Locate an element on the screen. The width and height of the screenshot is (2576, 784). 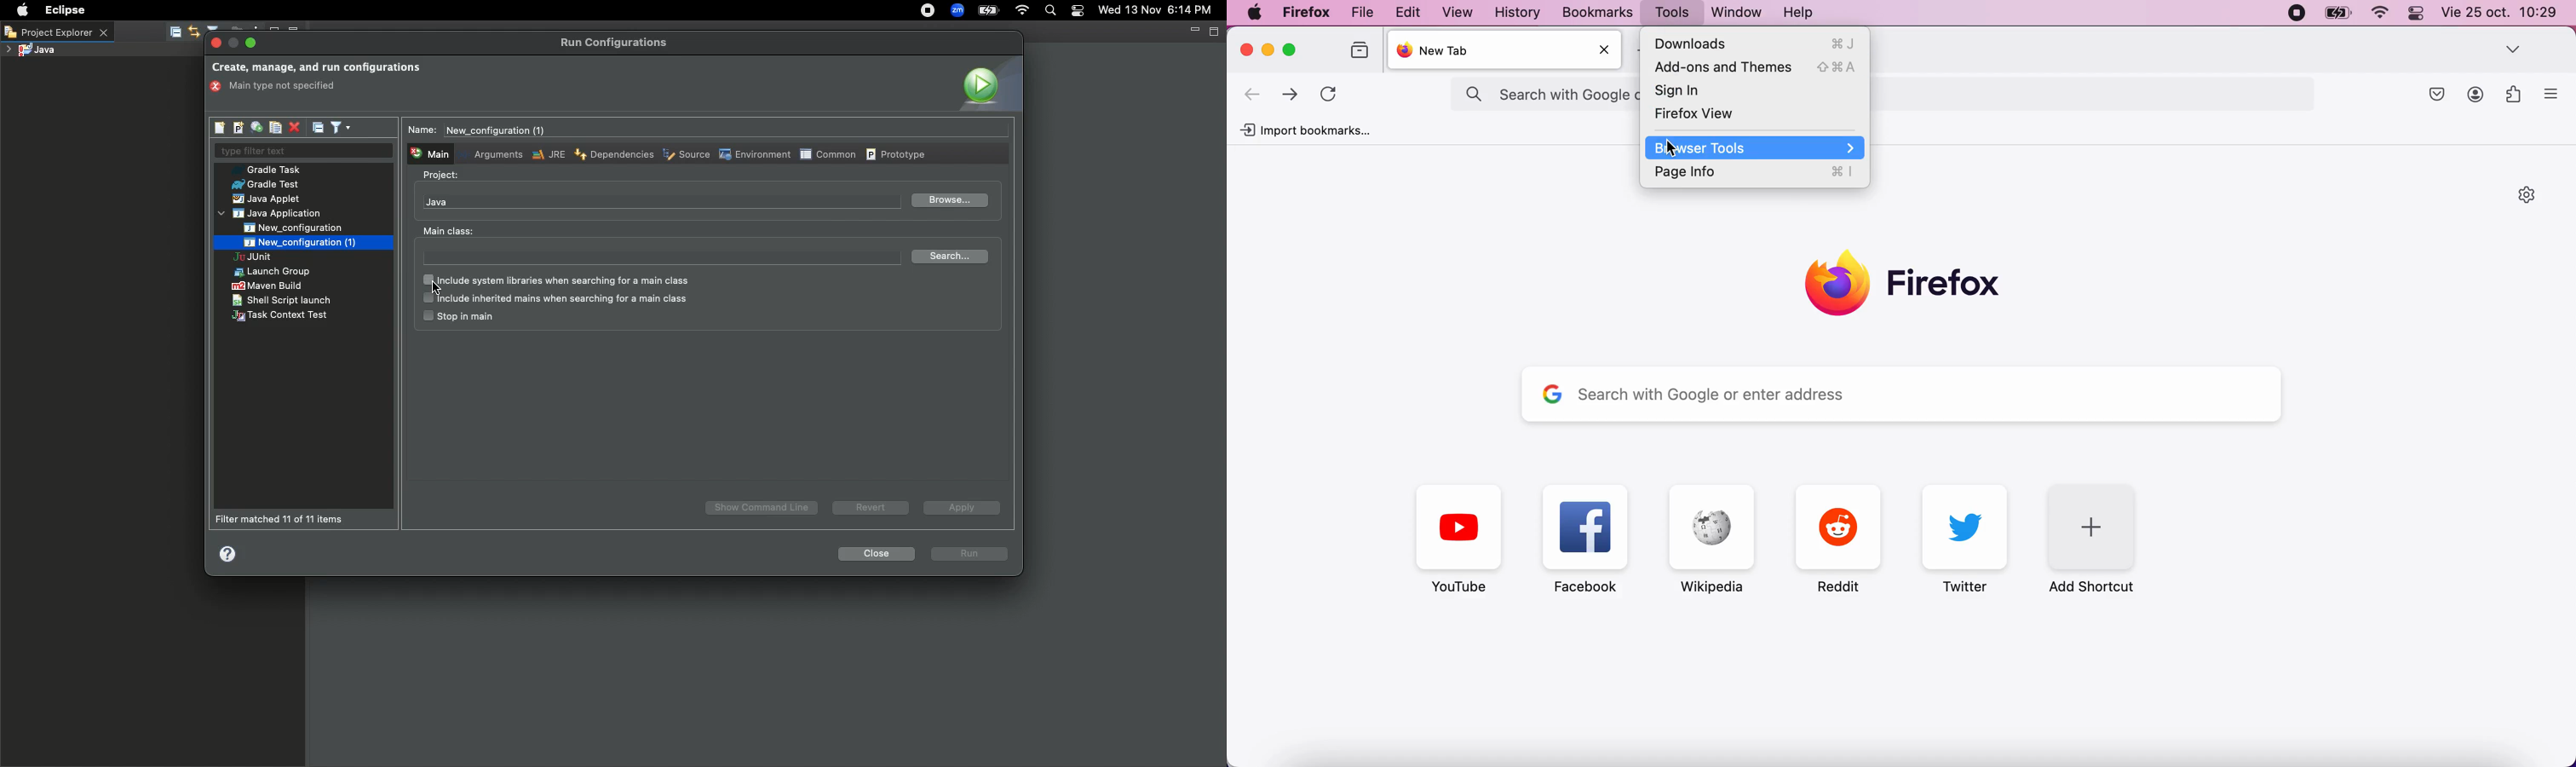
Browser Tools is located at coordinates (1754, 147).